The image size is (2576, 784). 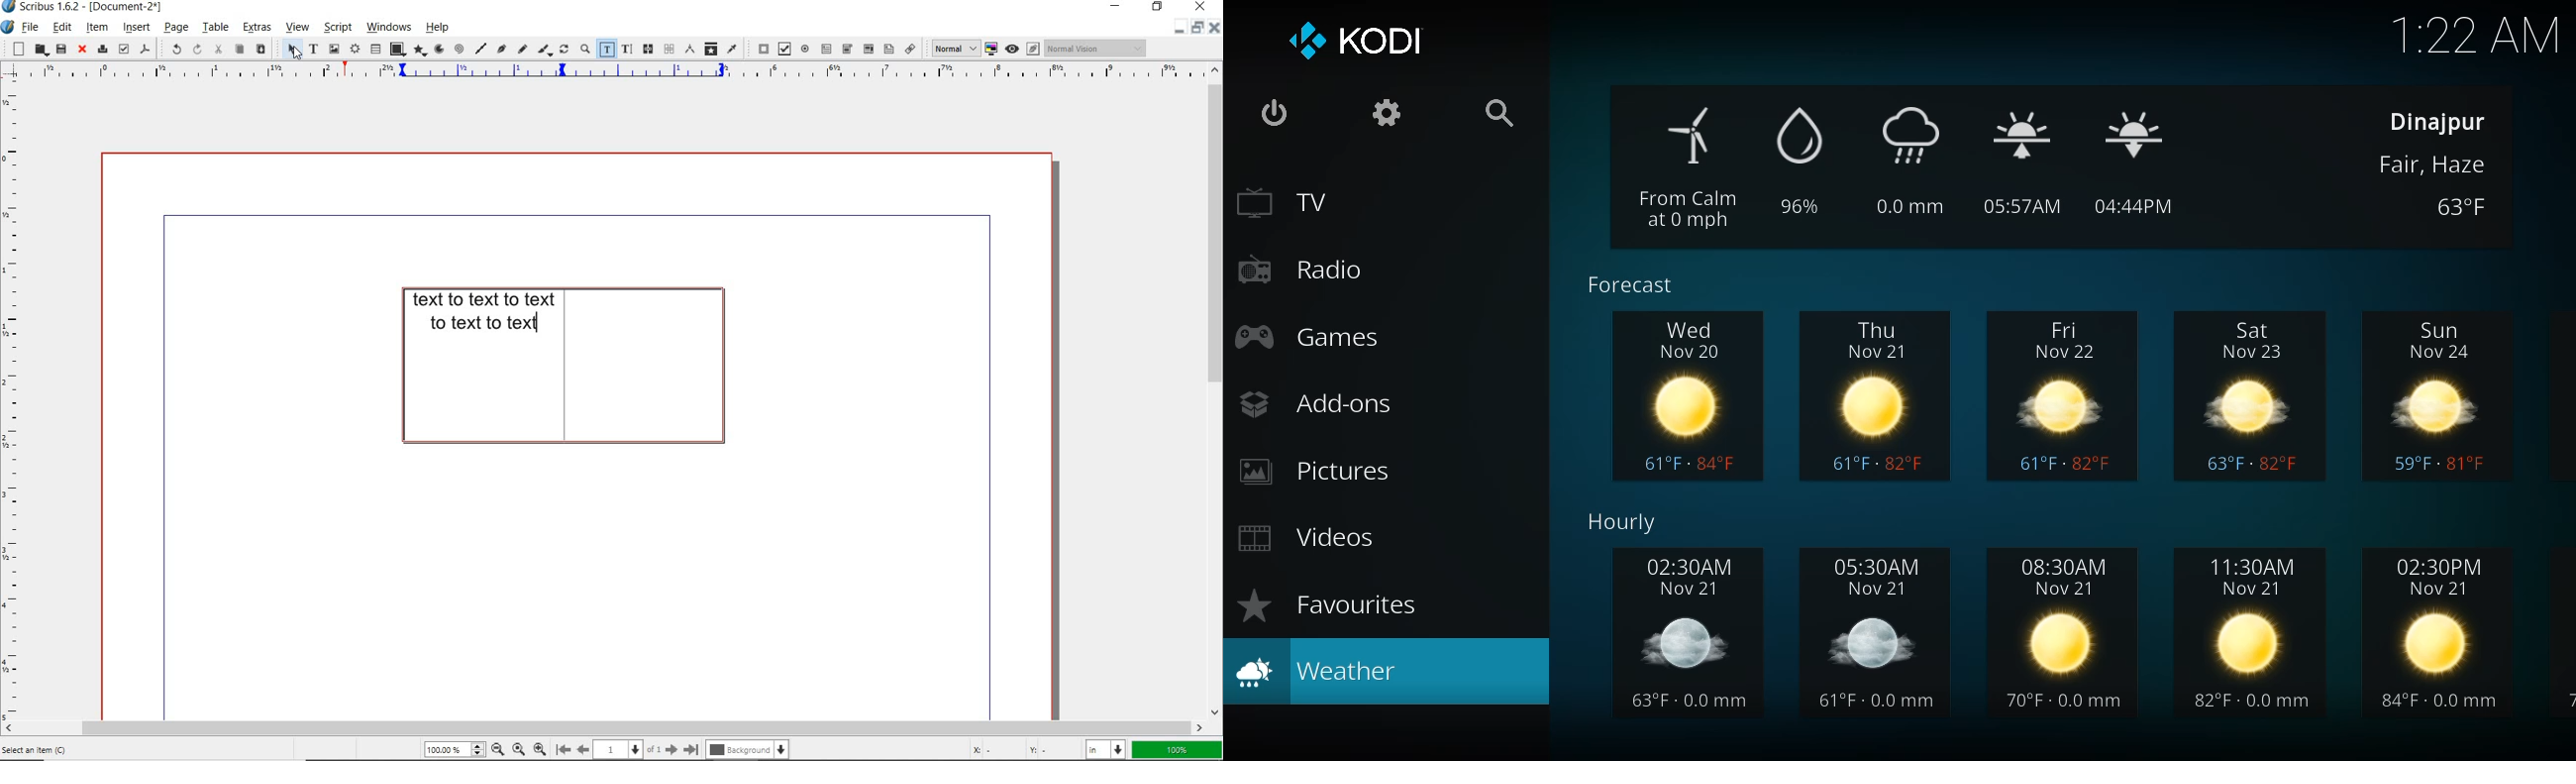 I want to click on preview mode, so click(x=1025, y=49).